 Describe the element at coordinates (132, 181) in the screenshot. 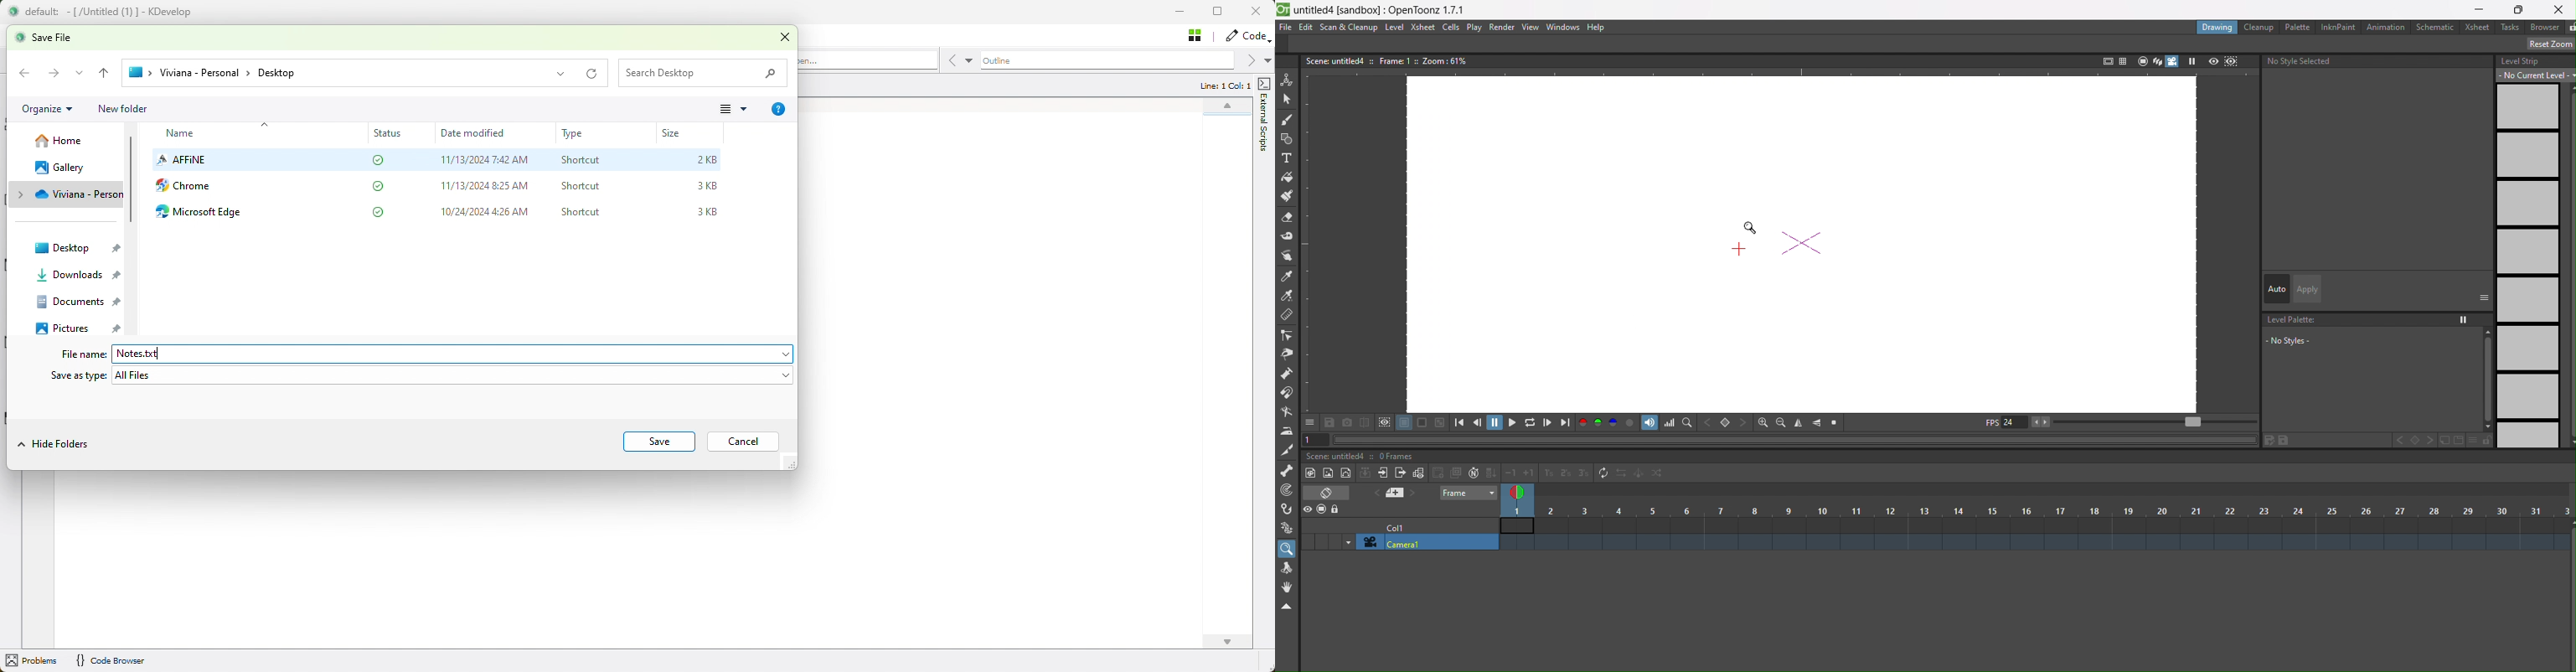

I see `vertical scroll bar` at that location.